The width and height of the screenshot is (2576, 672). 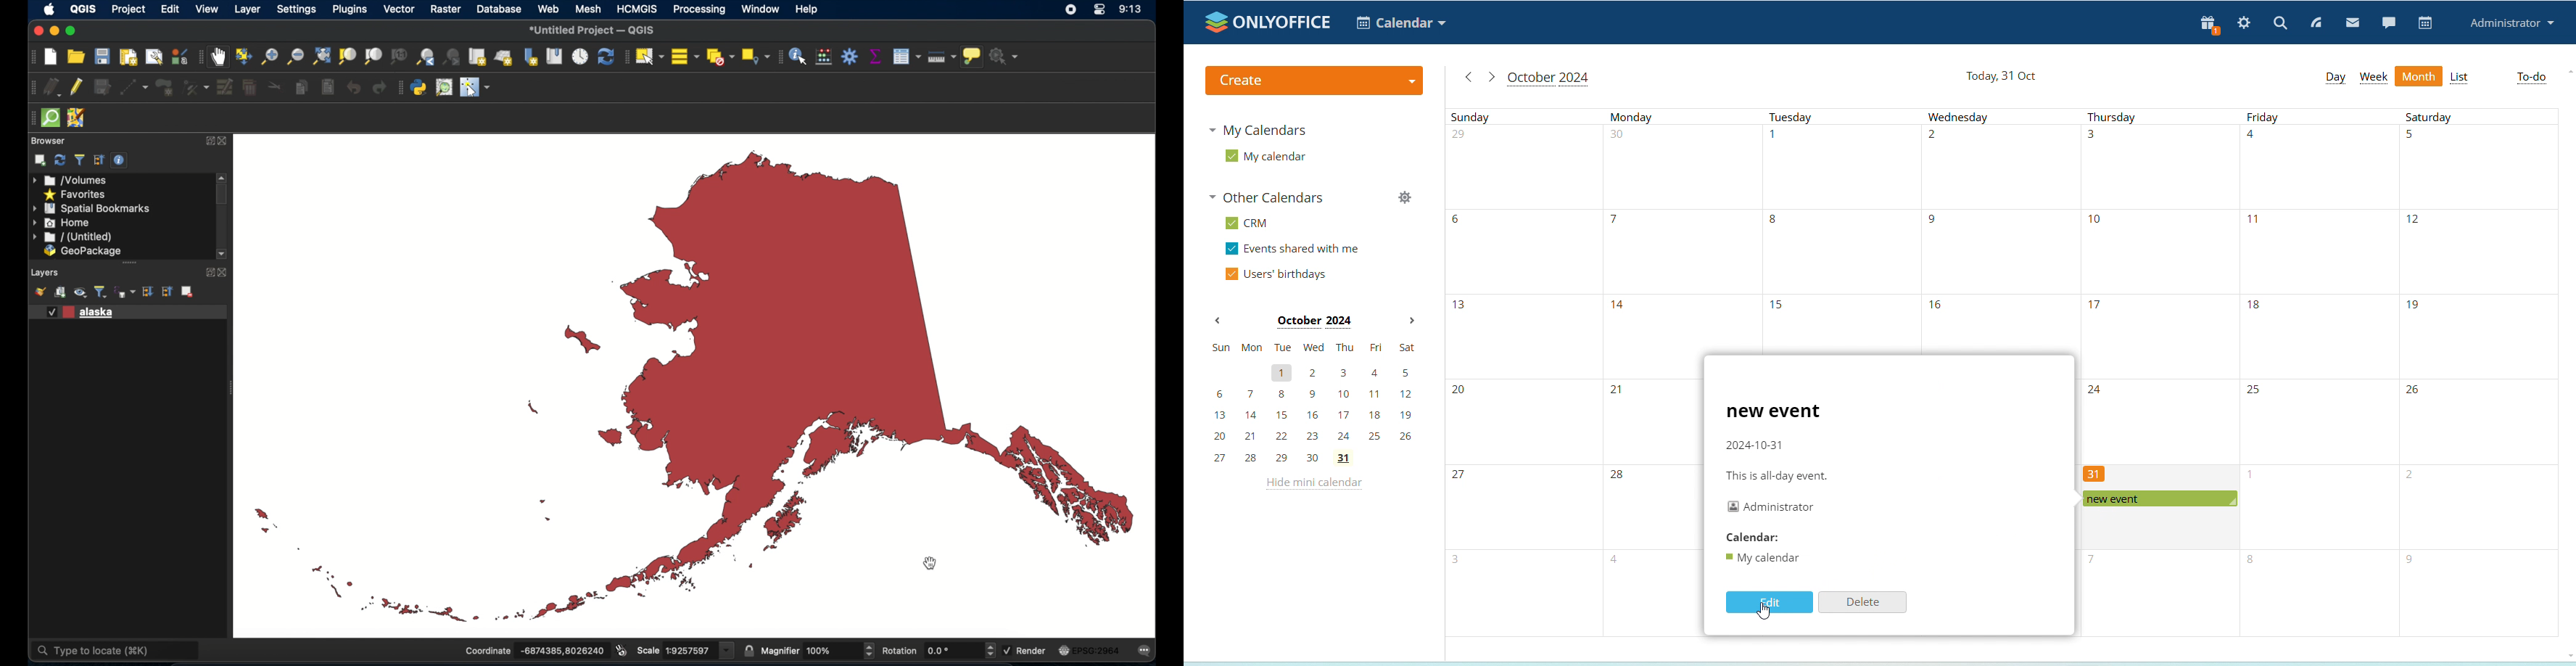 What do you see at coordinates (351, 86) in the screenshot?
I see `undo` at bounding box center [351, 86].